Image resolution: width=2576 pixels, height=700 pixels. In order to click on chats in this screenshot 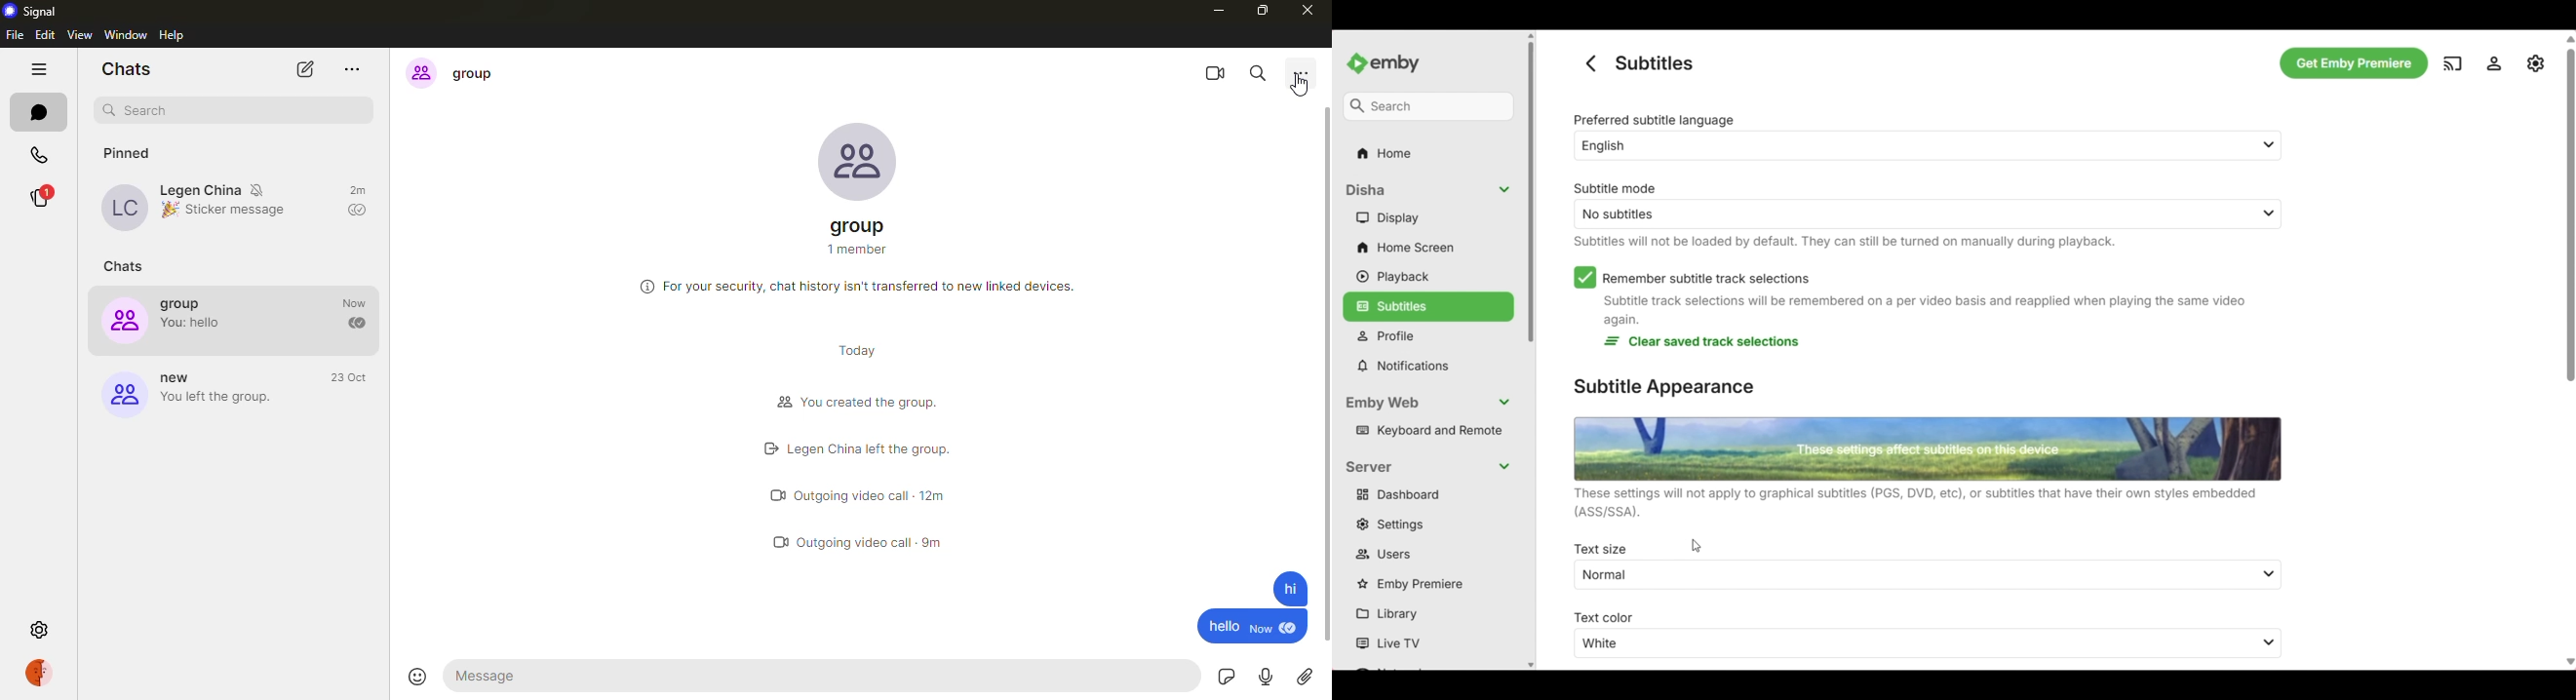, I will do `click(41, 112)`.